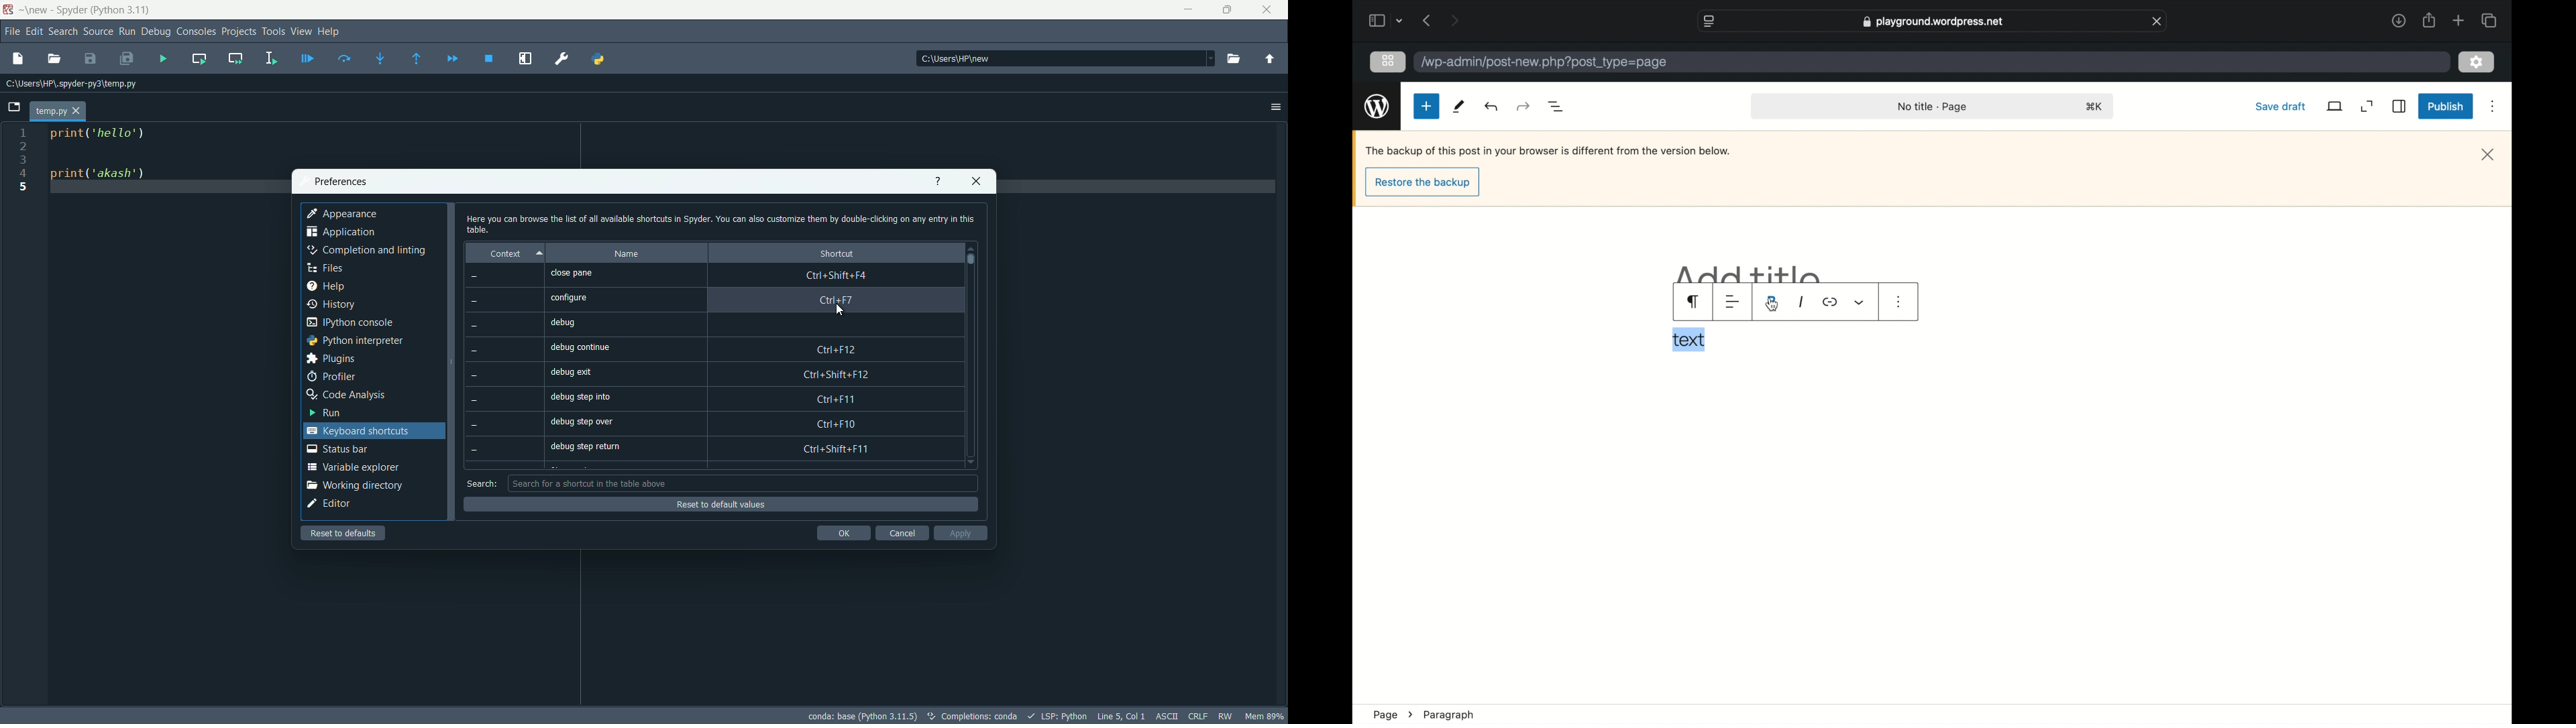 This screenshot has height=728, width=2576. I want to click on sidebar, so click(2400, 107).